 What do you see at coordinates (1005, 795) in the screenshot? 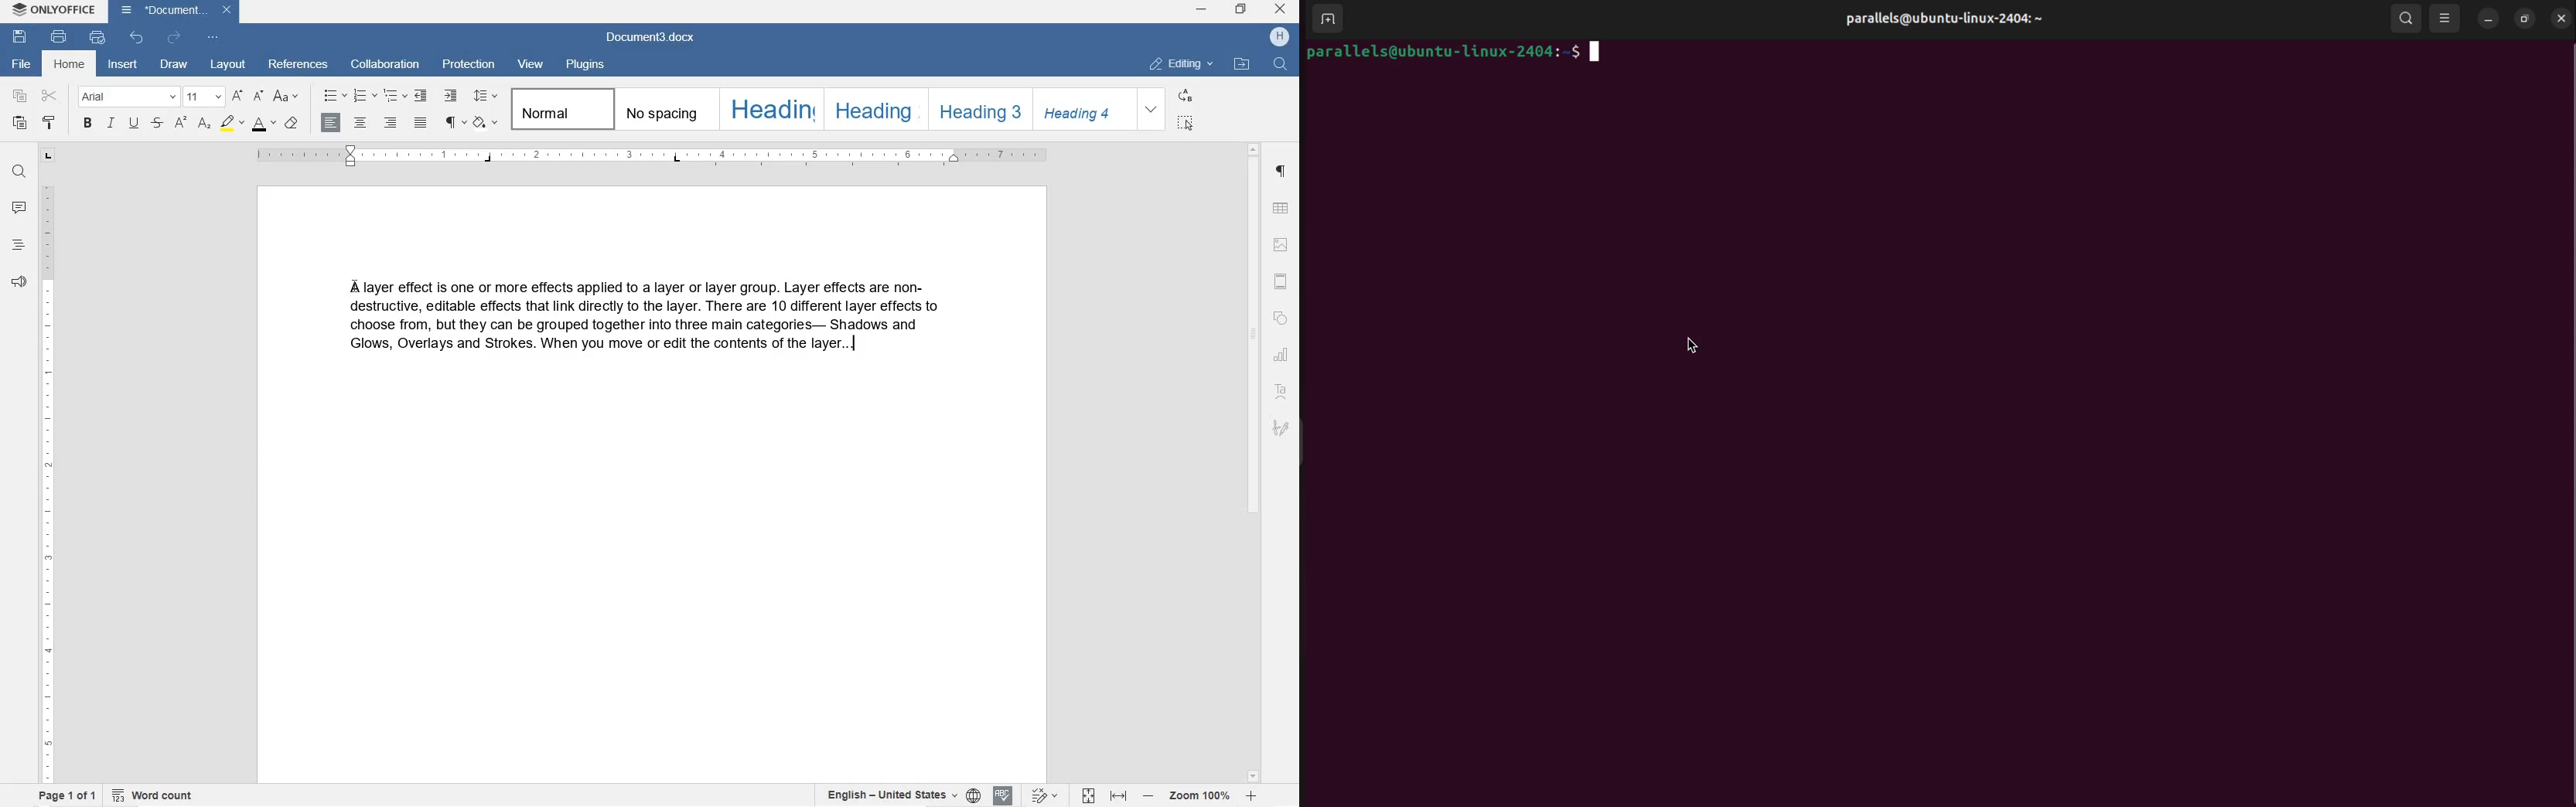
I see `SPELL CHECK` at bounding box center [1005, 795].